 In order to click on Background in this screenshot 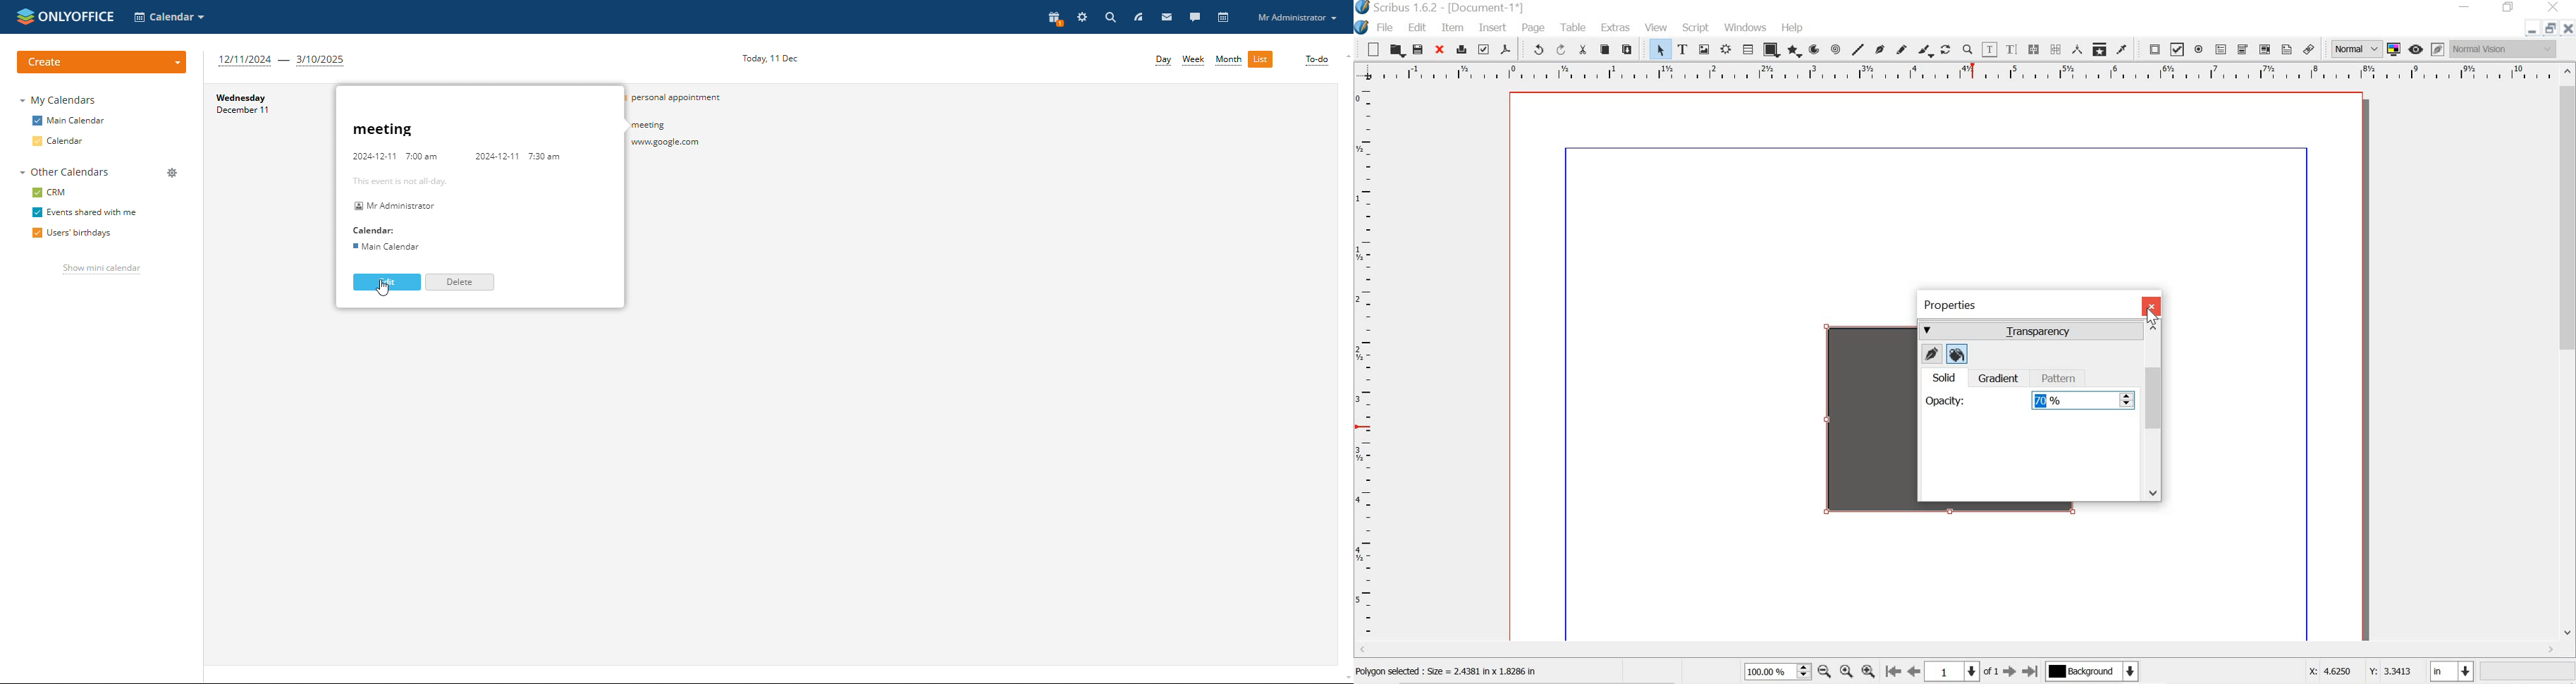, I will do `click(2092, 672)`.